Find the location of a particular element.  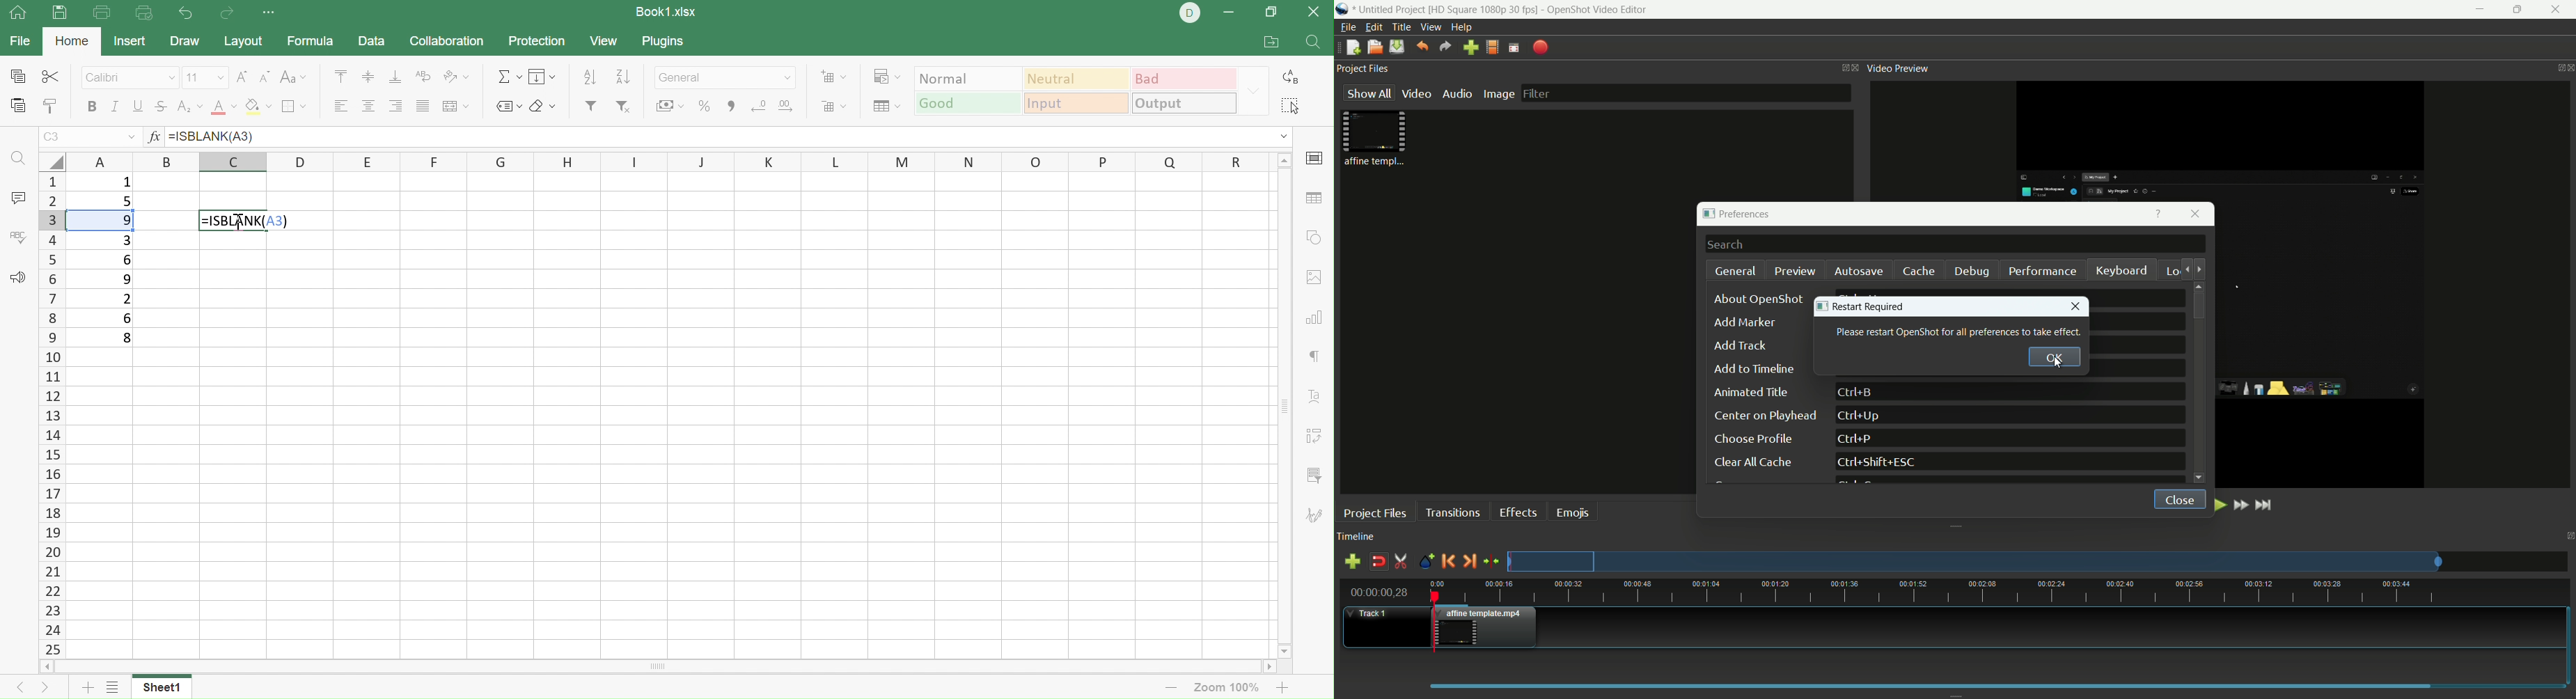

Redo is located at coordinates (228, 13).